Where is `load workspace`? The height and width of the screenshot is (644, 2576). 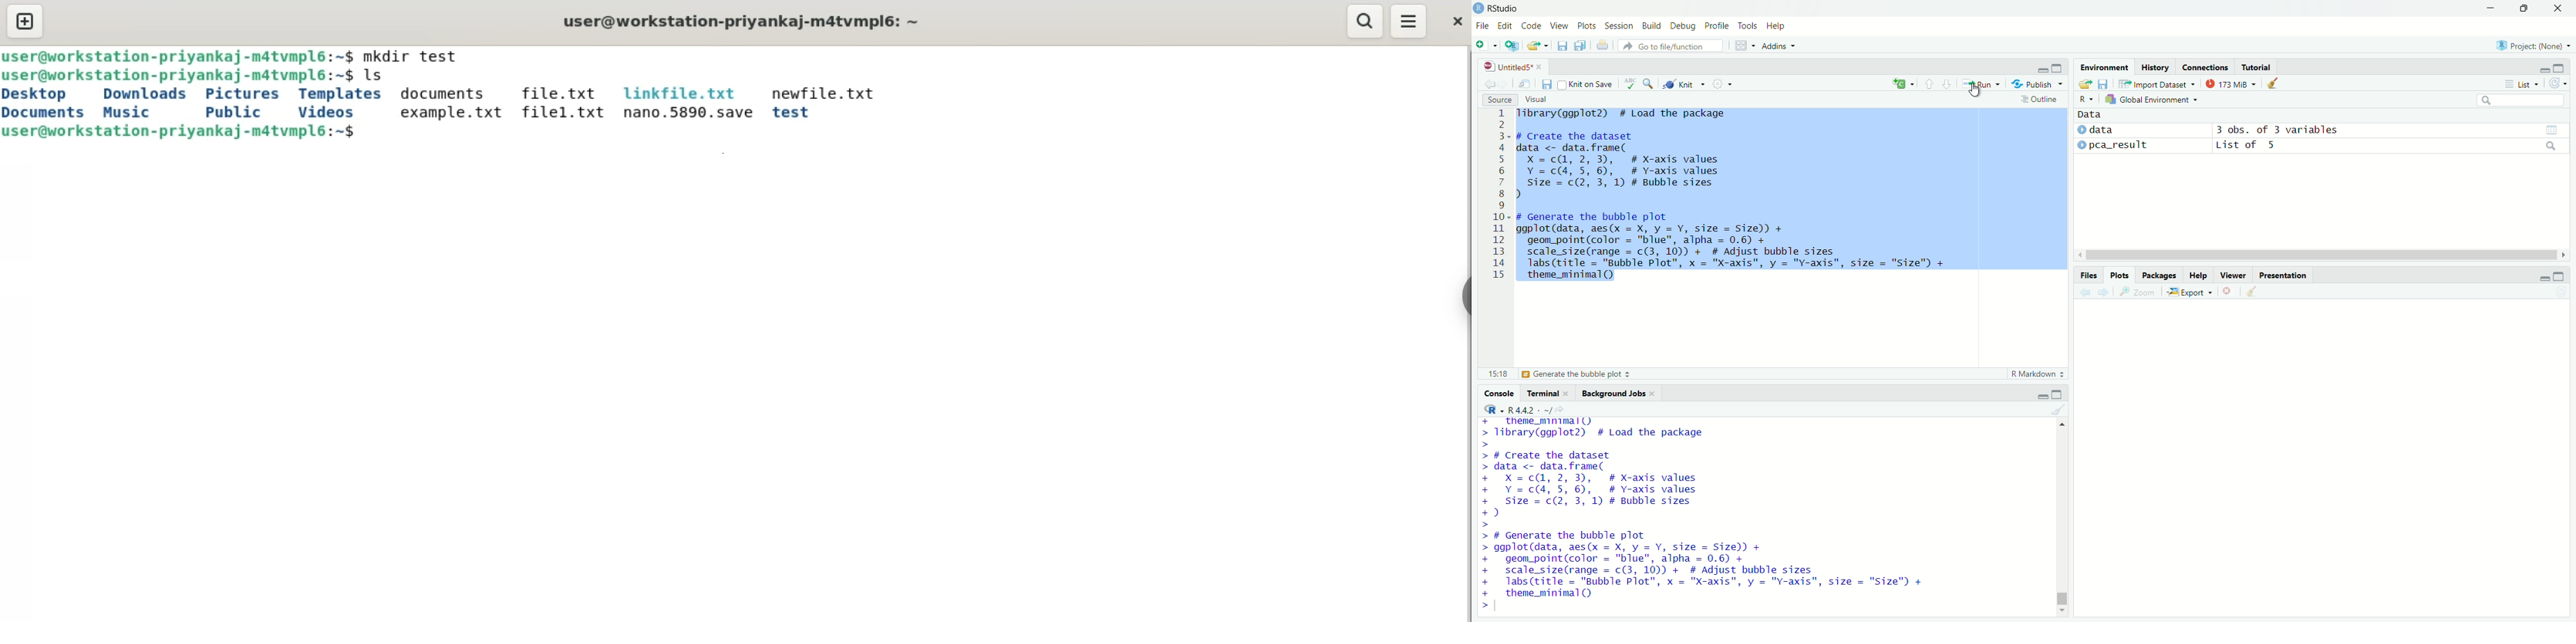
load workspace is located at coordinates (2085, 85).